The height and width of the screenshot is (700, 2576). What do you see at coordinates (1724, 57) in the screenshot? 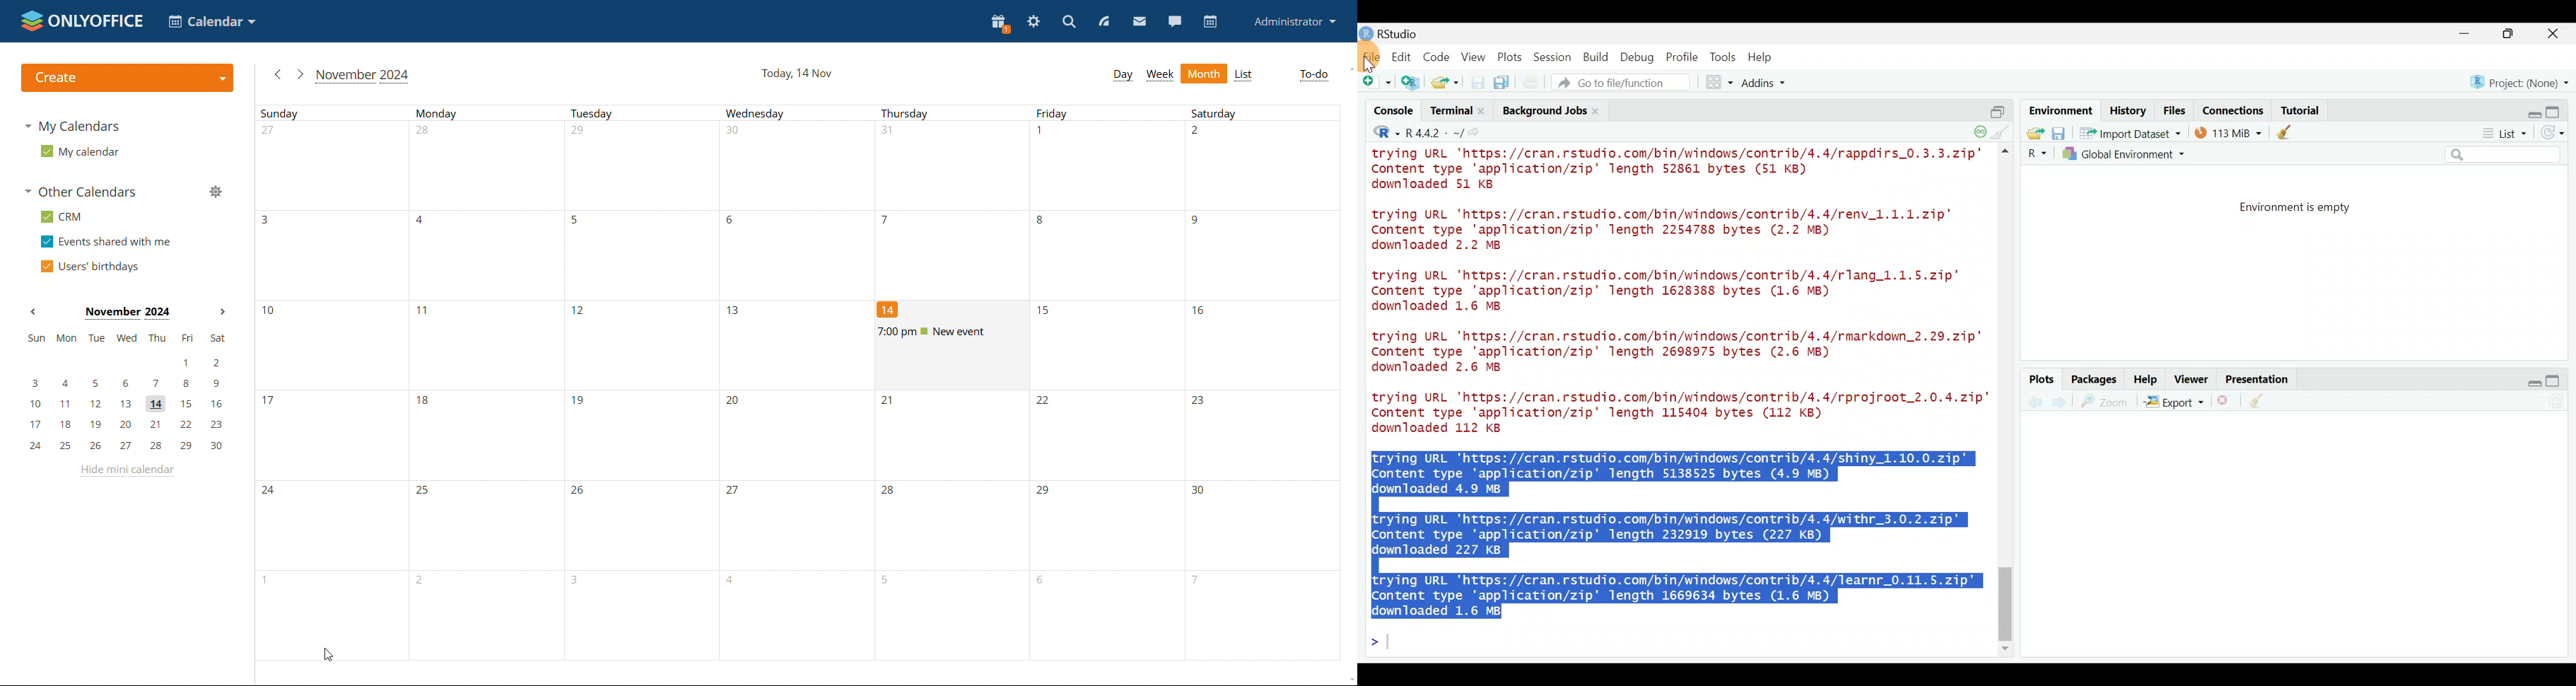
I see `Tools` at bounding box center [1724, 57].